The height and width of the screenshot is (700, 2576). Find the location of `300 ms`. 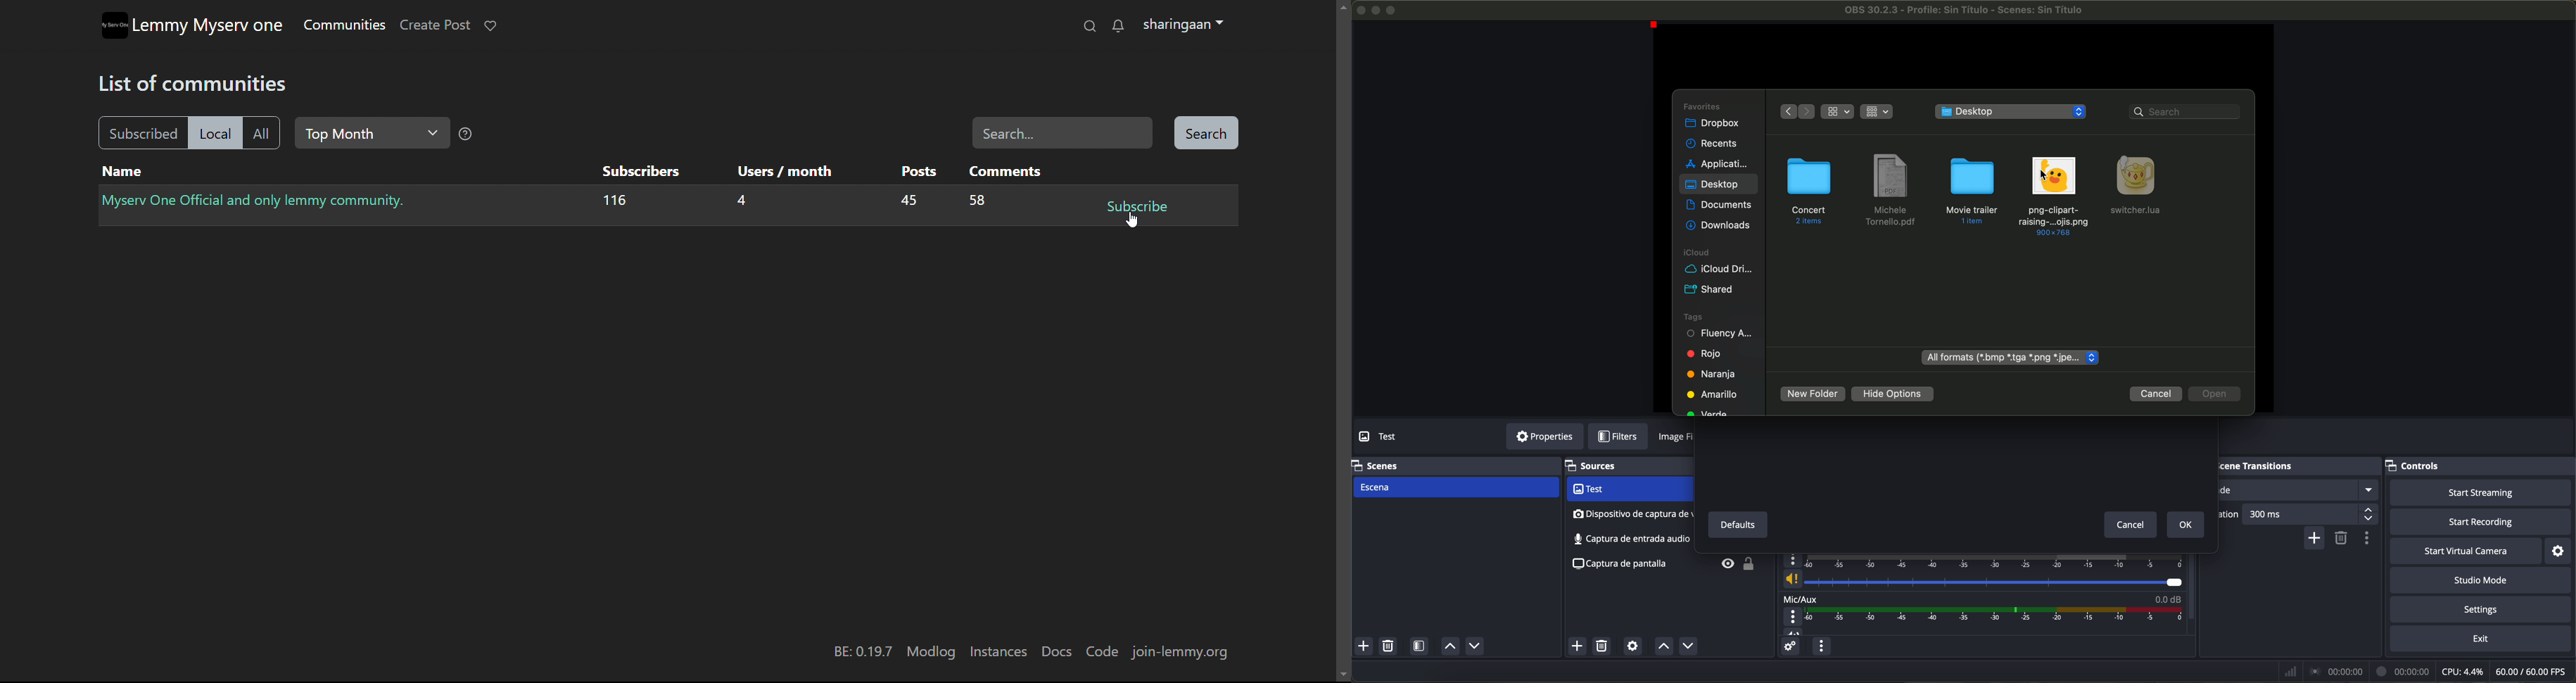

300 ms is located at coordinates (2311, 514).